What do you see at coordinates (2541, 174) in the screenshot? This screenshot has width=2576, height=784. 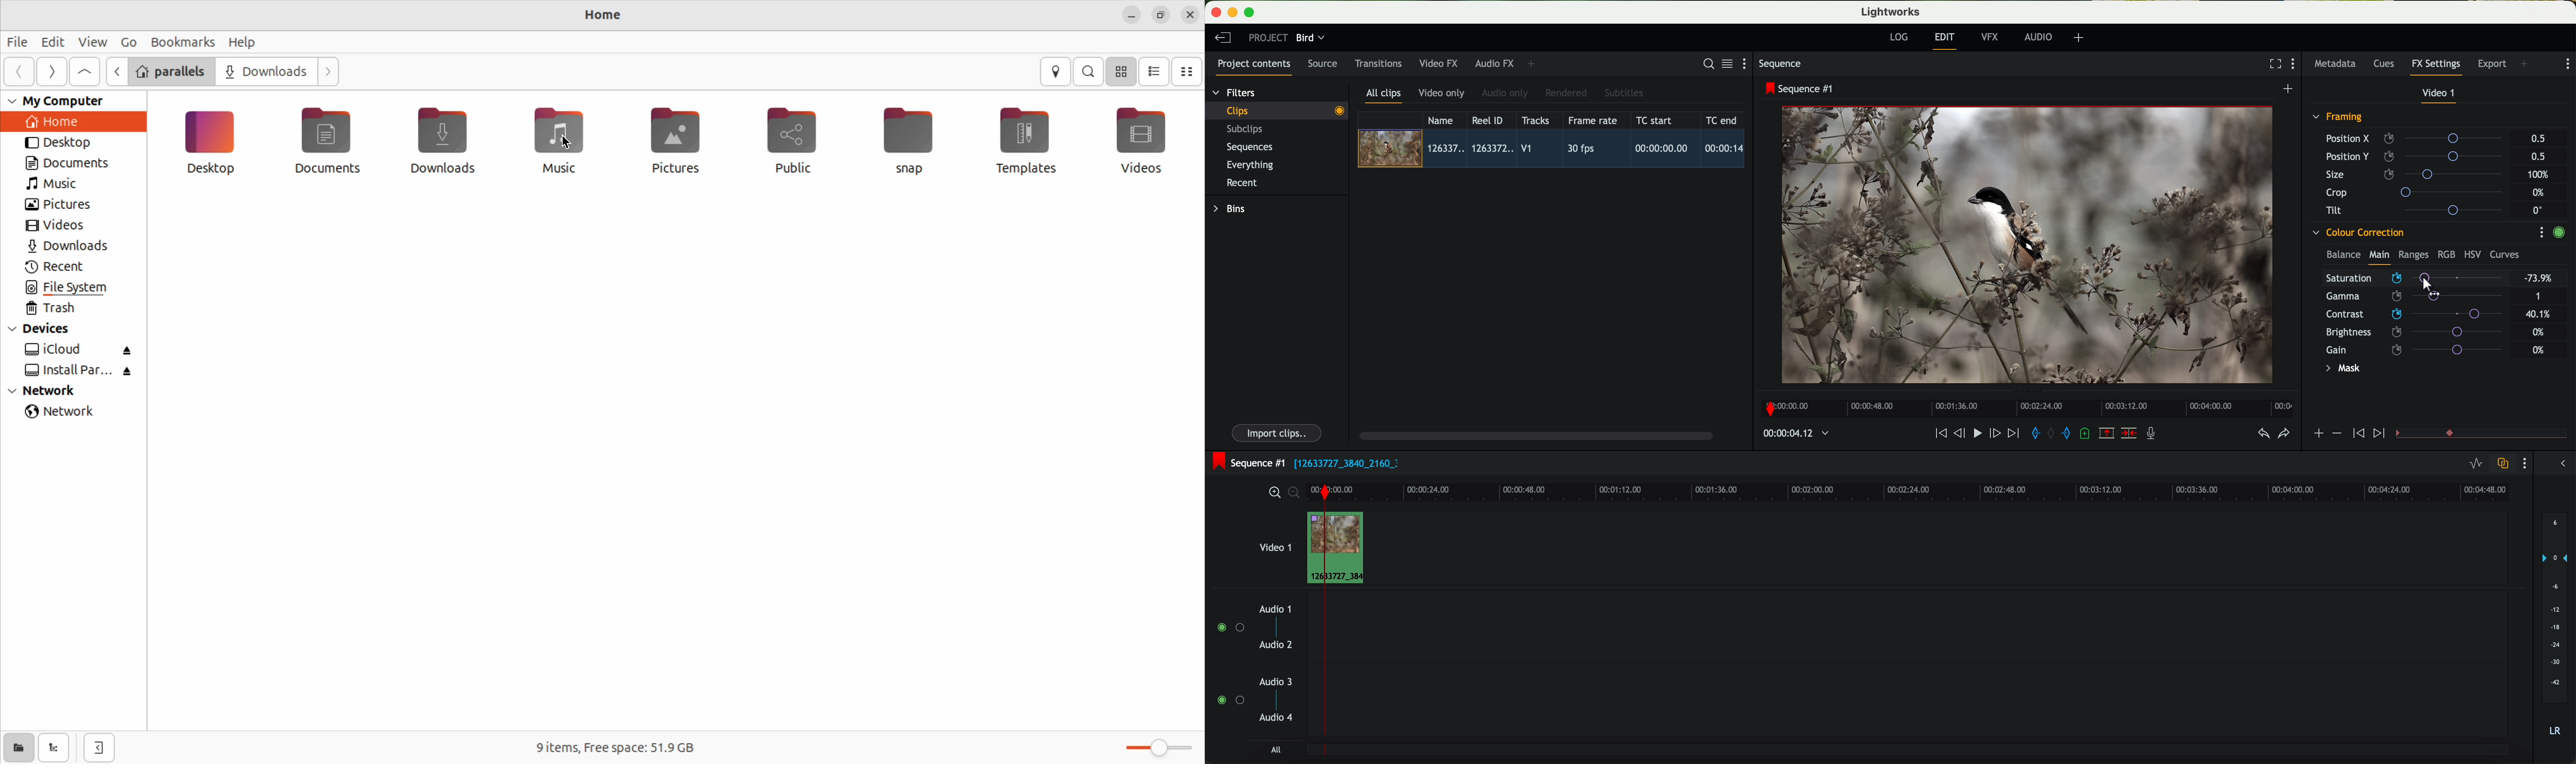 I see `100%` at bounding box center [2541, 174].